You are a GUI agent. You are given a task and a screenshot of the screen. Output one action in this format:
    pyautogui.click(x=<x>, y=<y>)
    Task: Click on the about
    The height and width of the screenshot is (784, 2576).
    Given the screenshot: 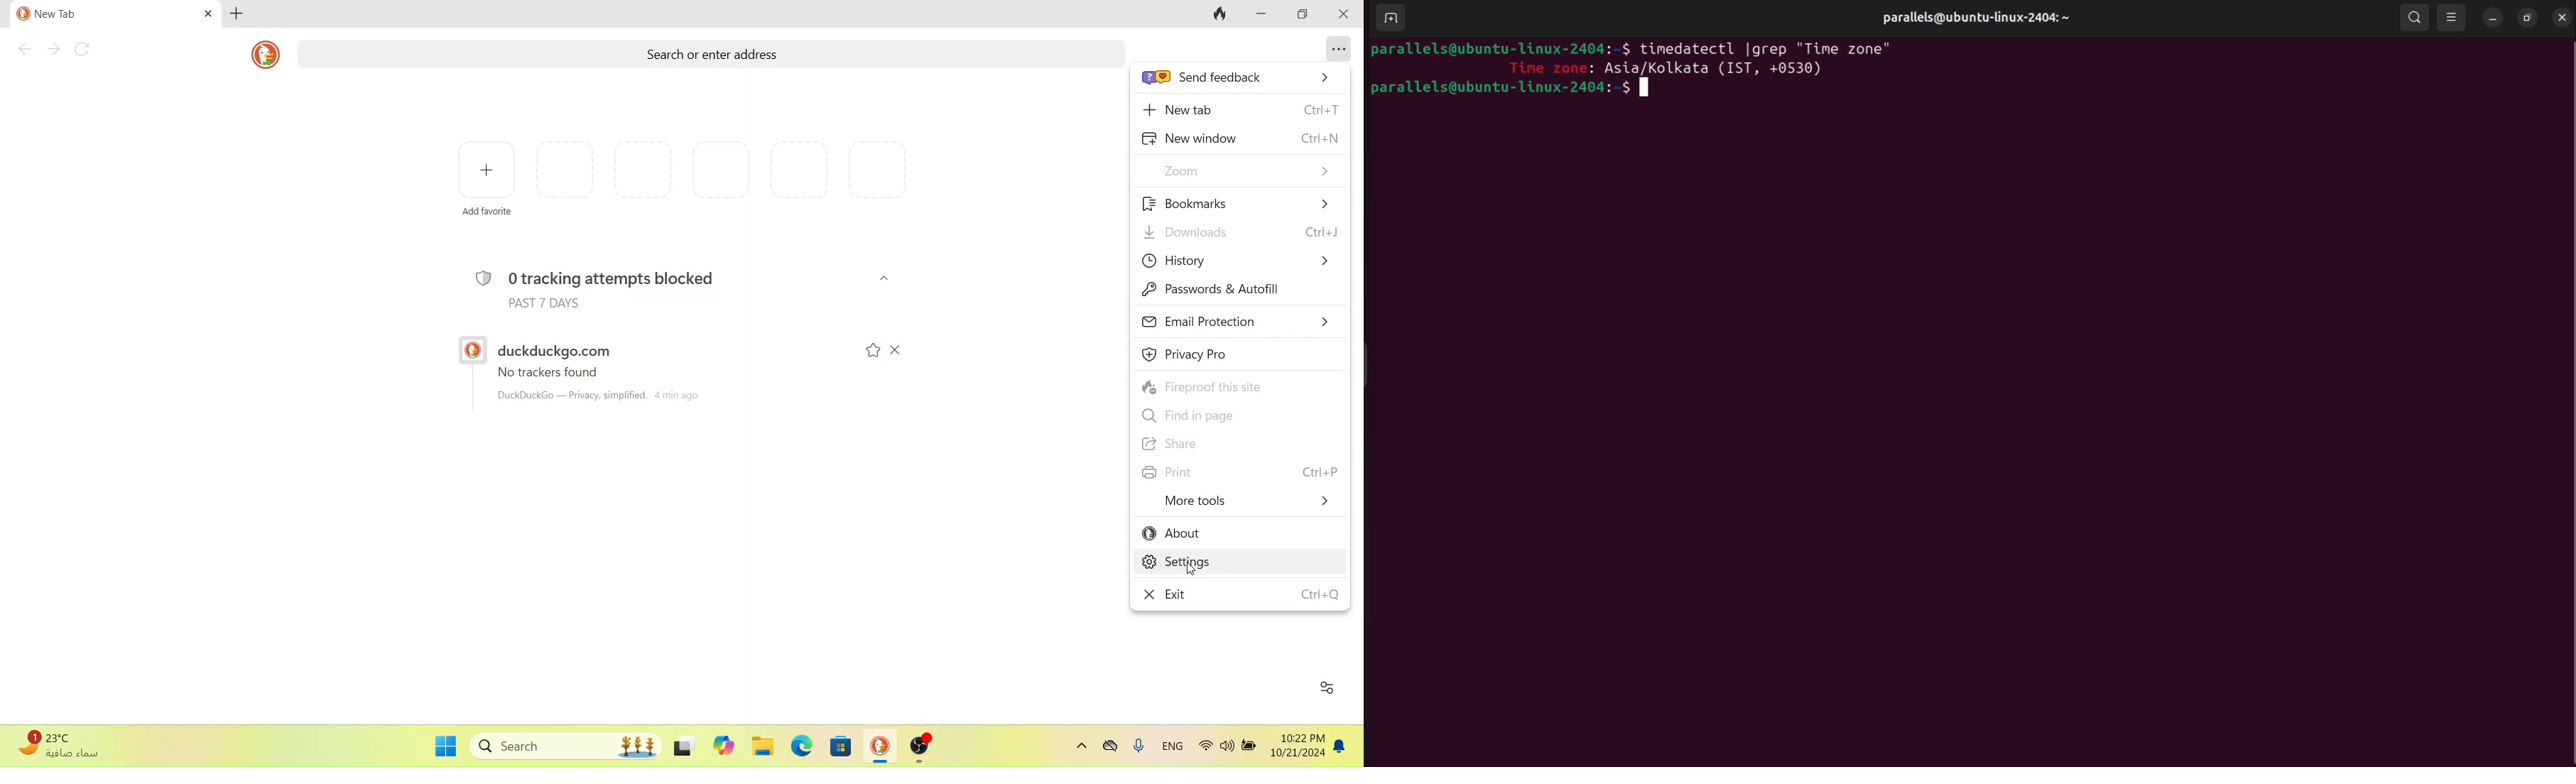 What is the action you would take?
    pyautogui.click(x=1241, y=534)
    